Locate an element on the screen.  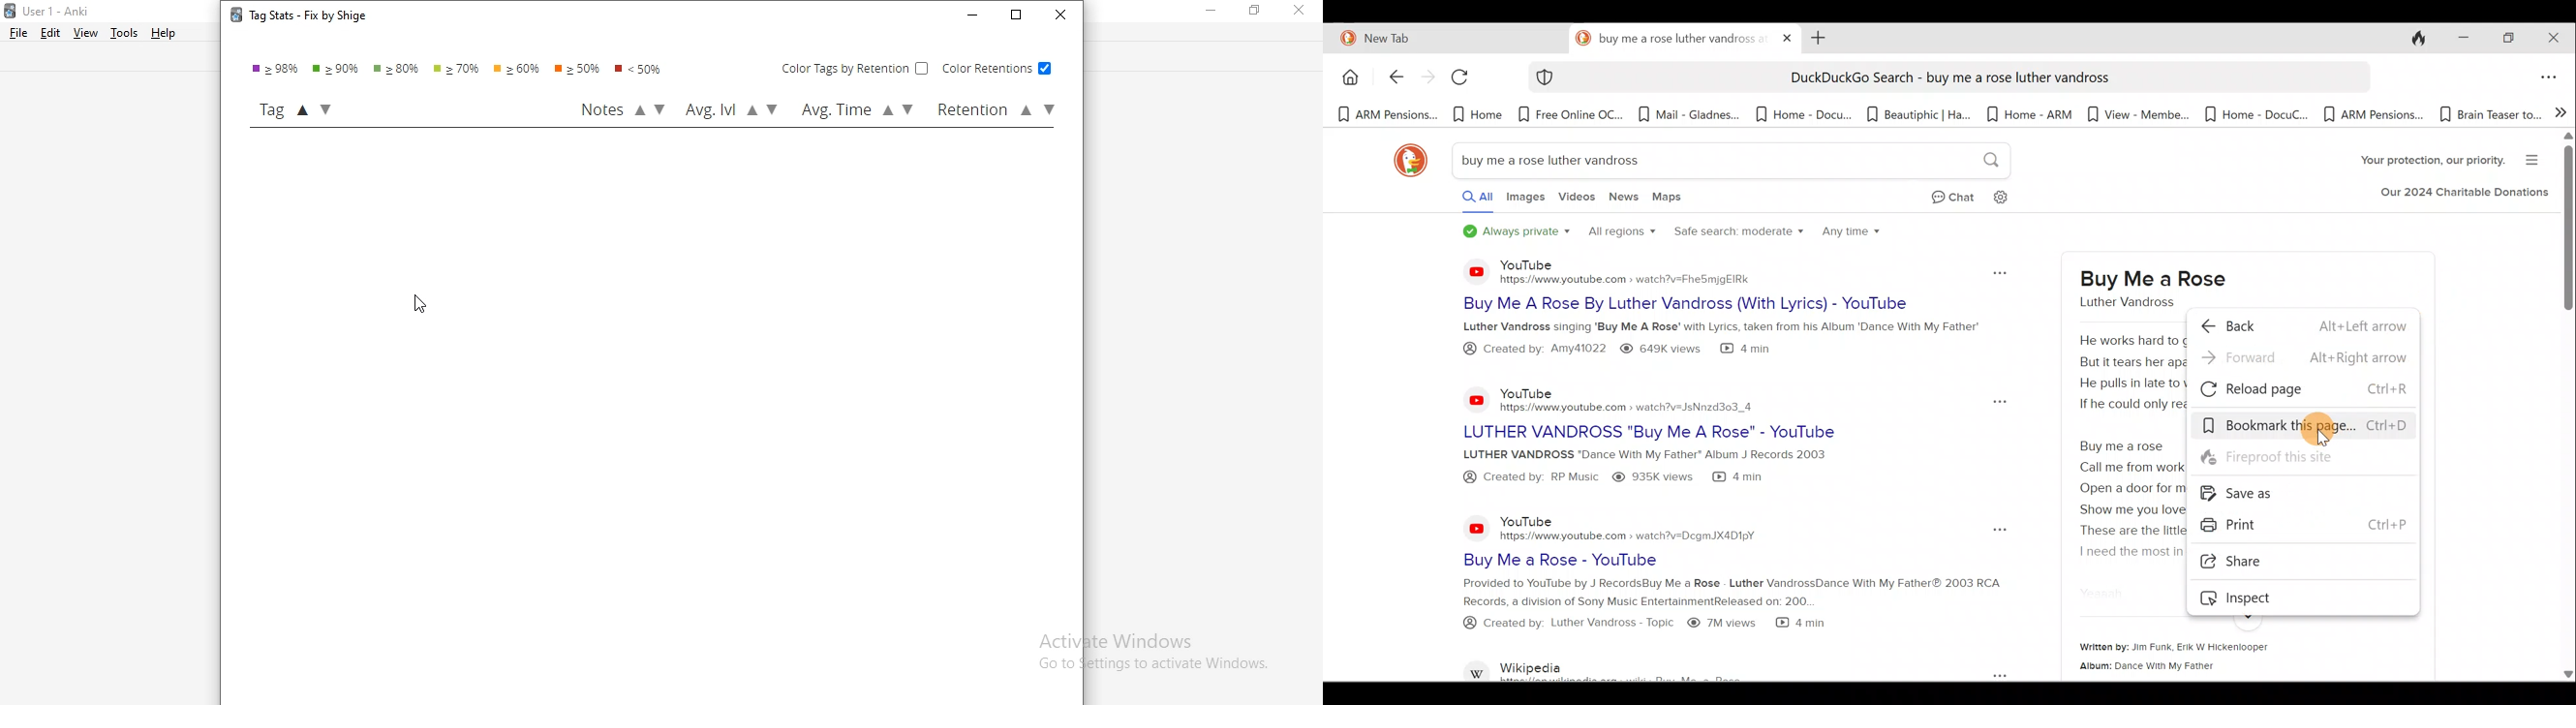
YouTube logo is located at coordinates (1468, 271).